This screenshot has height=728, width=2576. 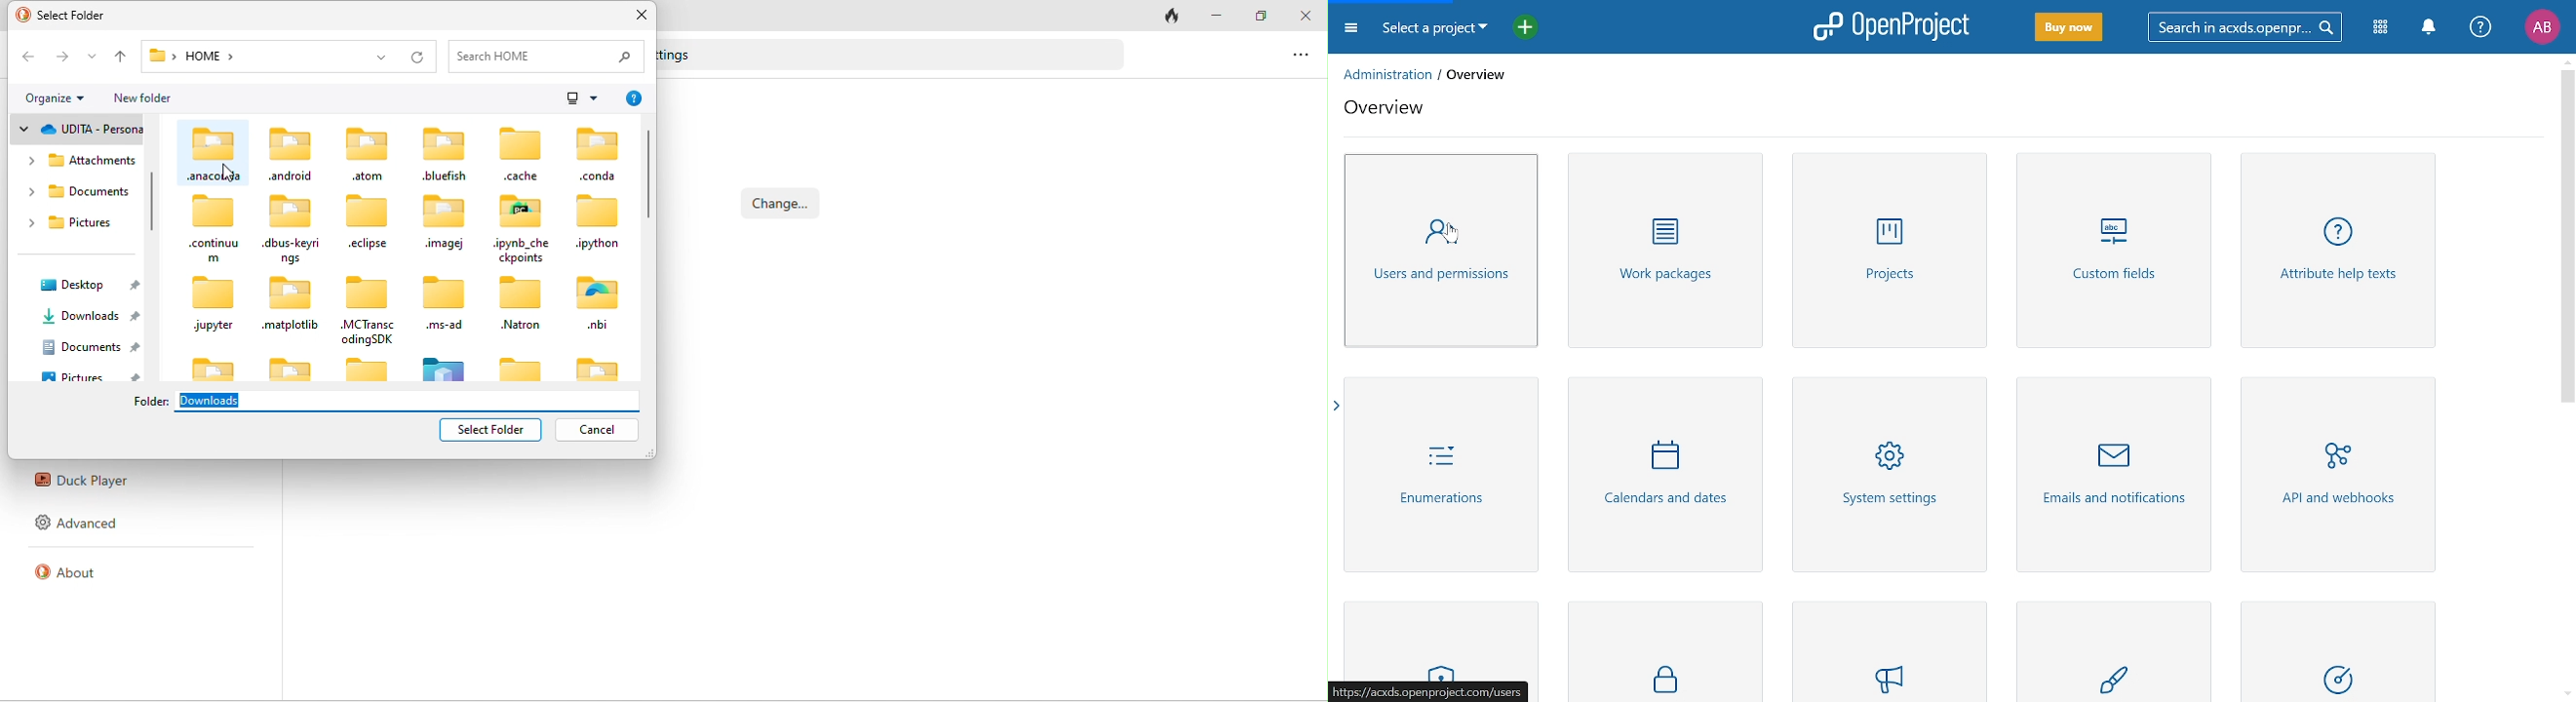 What do you see at coordinates (72, 225) in the screenshot?
I see `pictures` at bounding box center [72, 225].